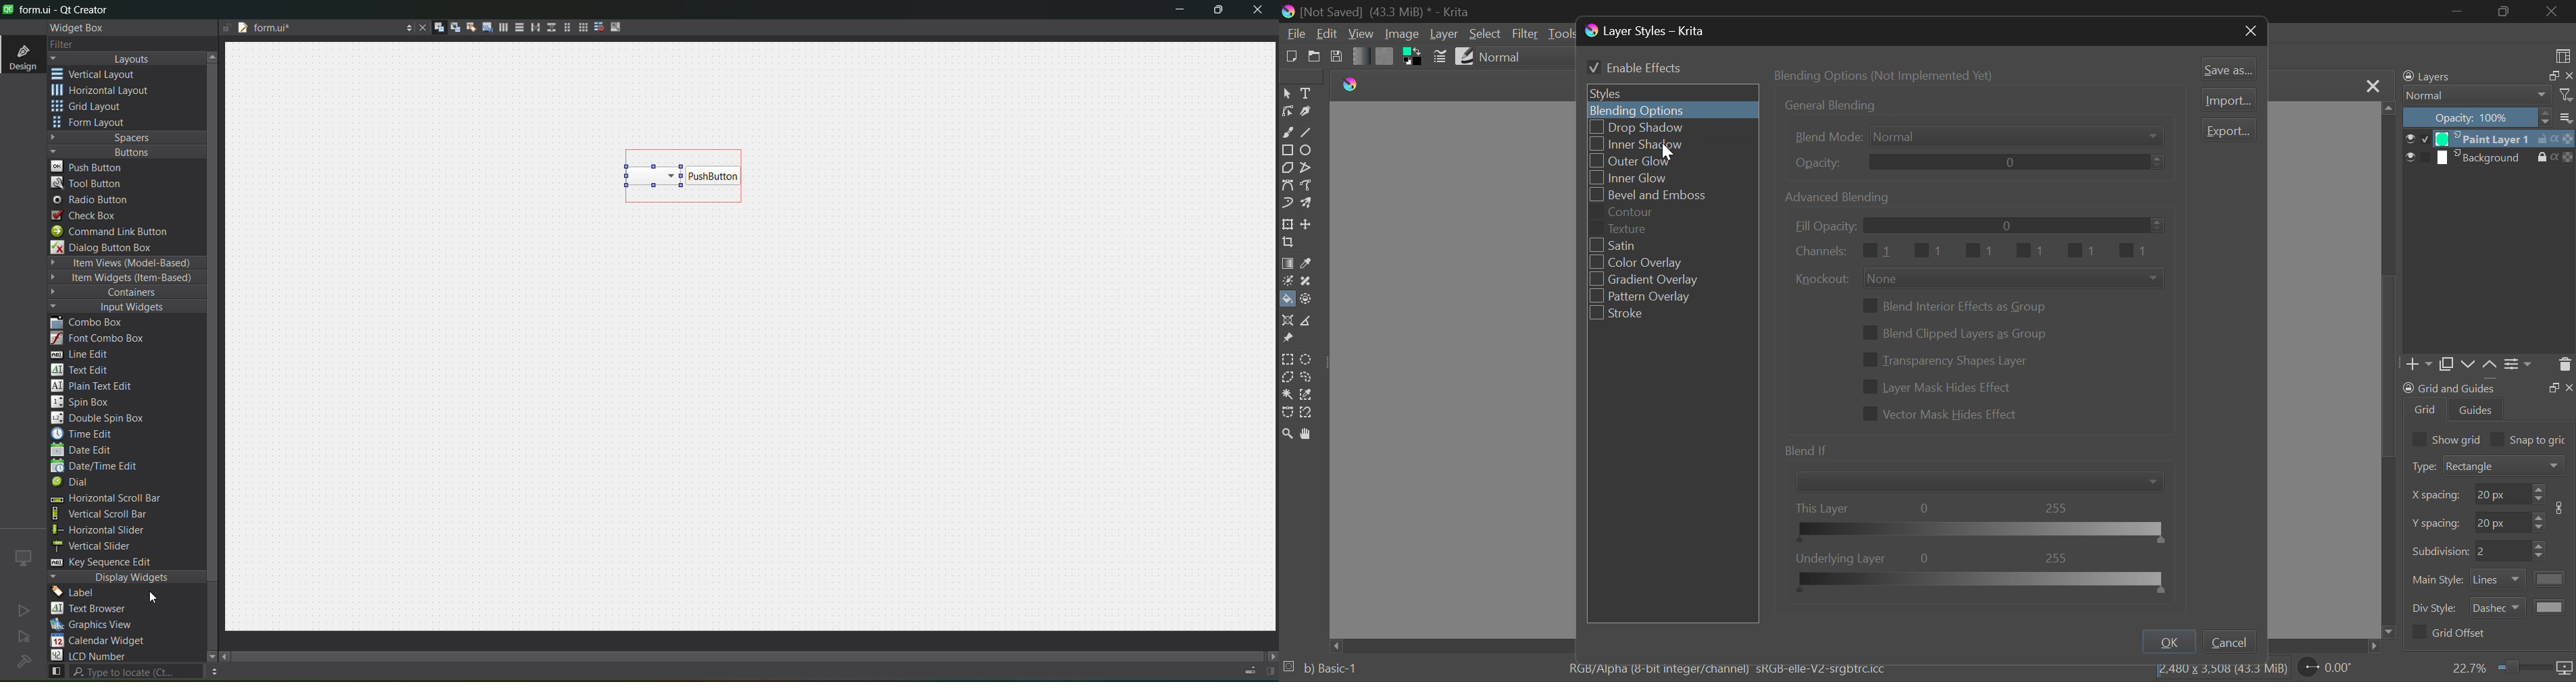  What do you see at coordinates (434, 28) in the screenshot?
I see `edit widgets` at bounding box center [434, 28].